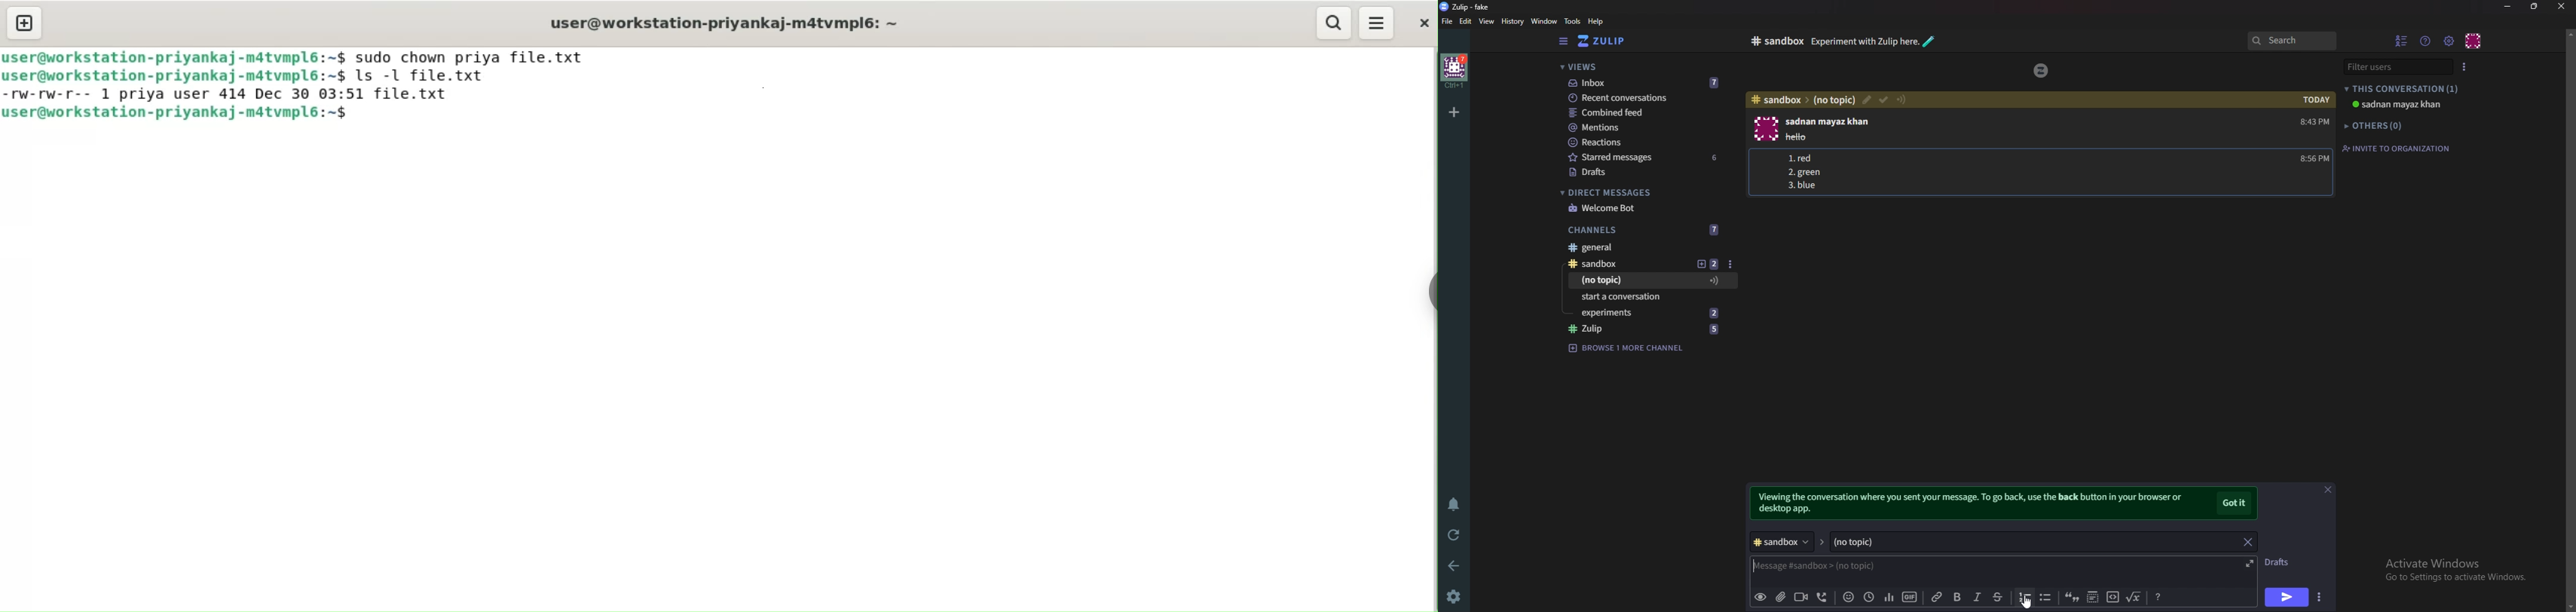 The width and height of the screenshot is (2576, 616). What do you see at coordinates (2467, 65) in the screenshot?
I see `user list style` at bounding box center [2467, 65].